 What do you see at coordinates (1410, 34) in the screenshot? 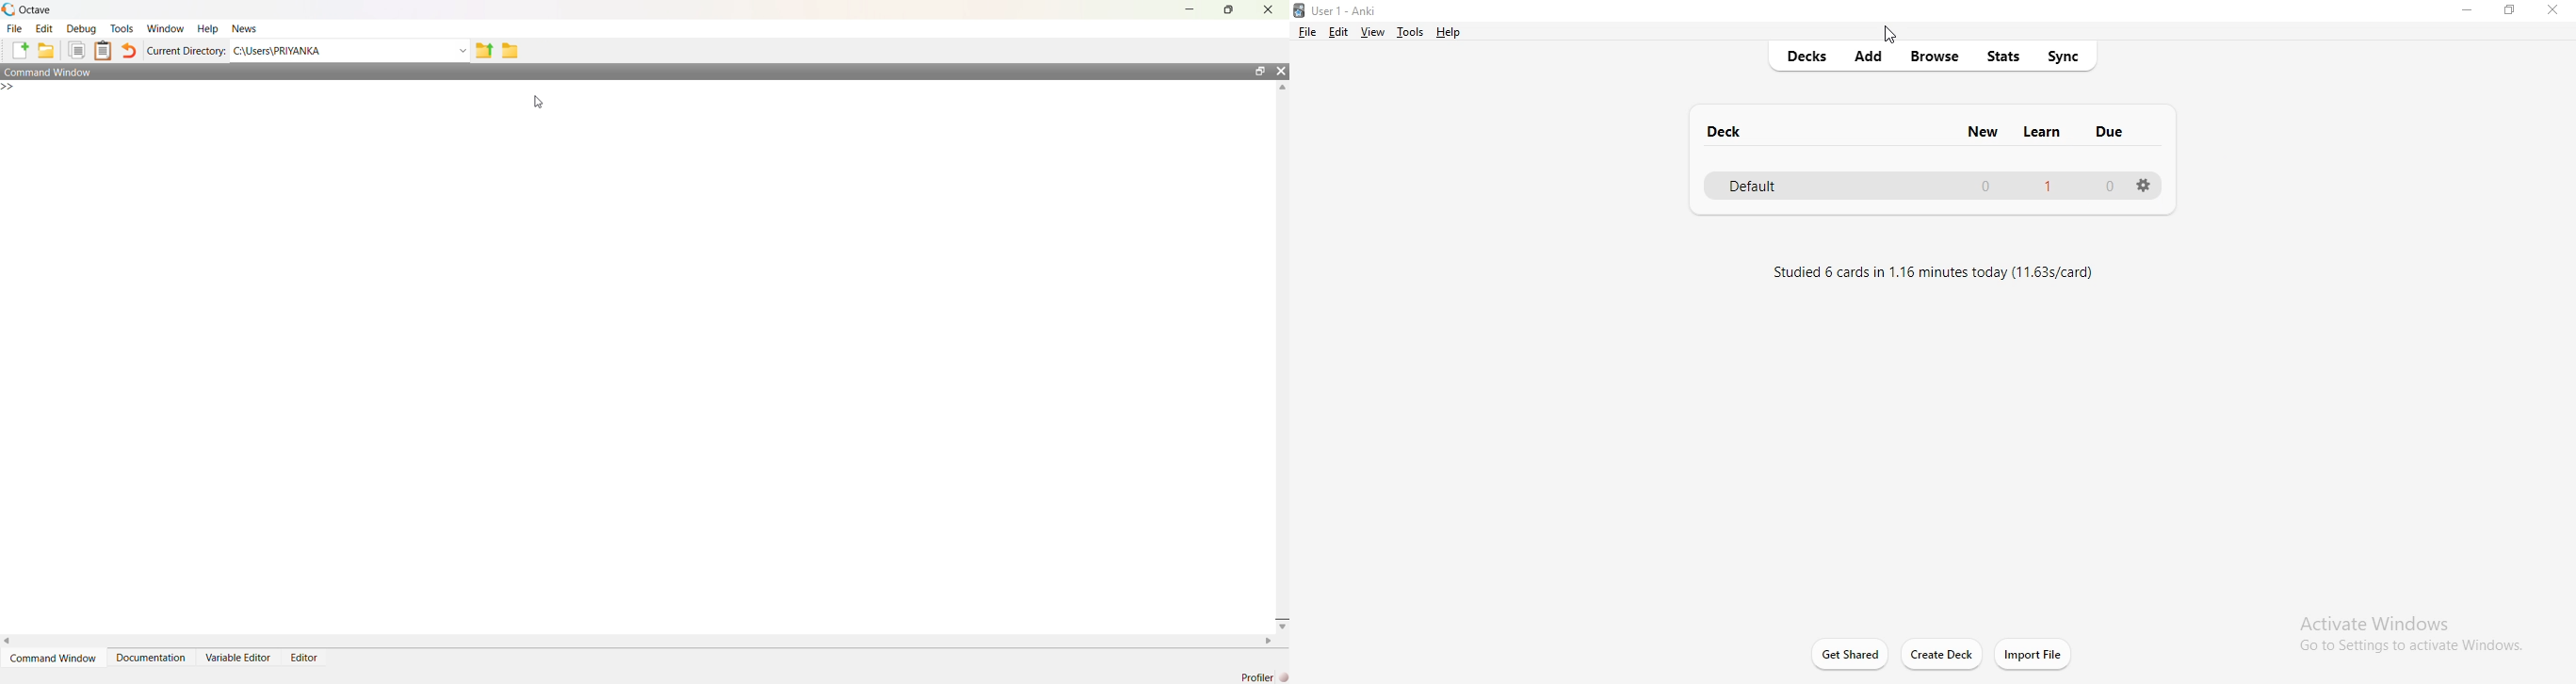
I see `tools` at bounding box center [1410, 34].